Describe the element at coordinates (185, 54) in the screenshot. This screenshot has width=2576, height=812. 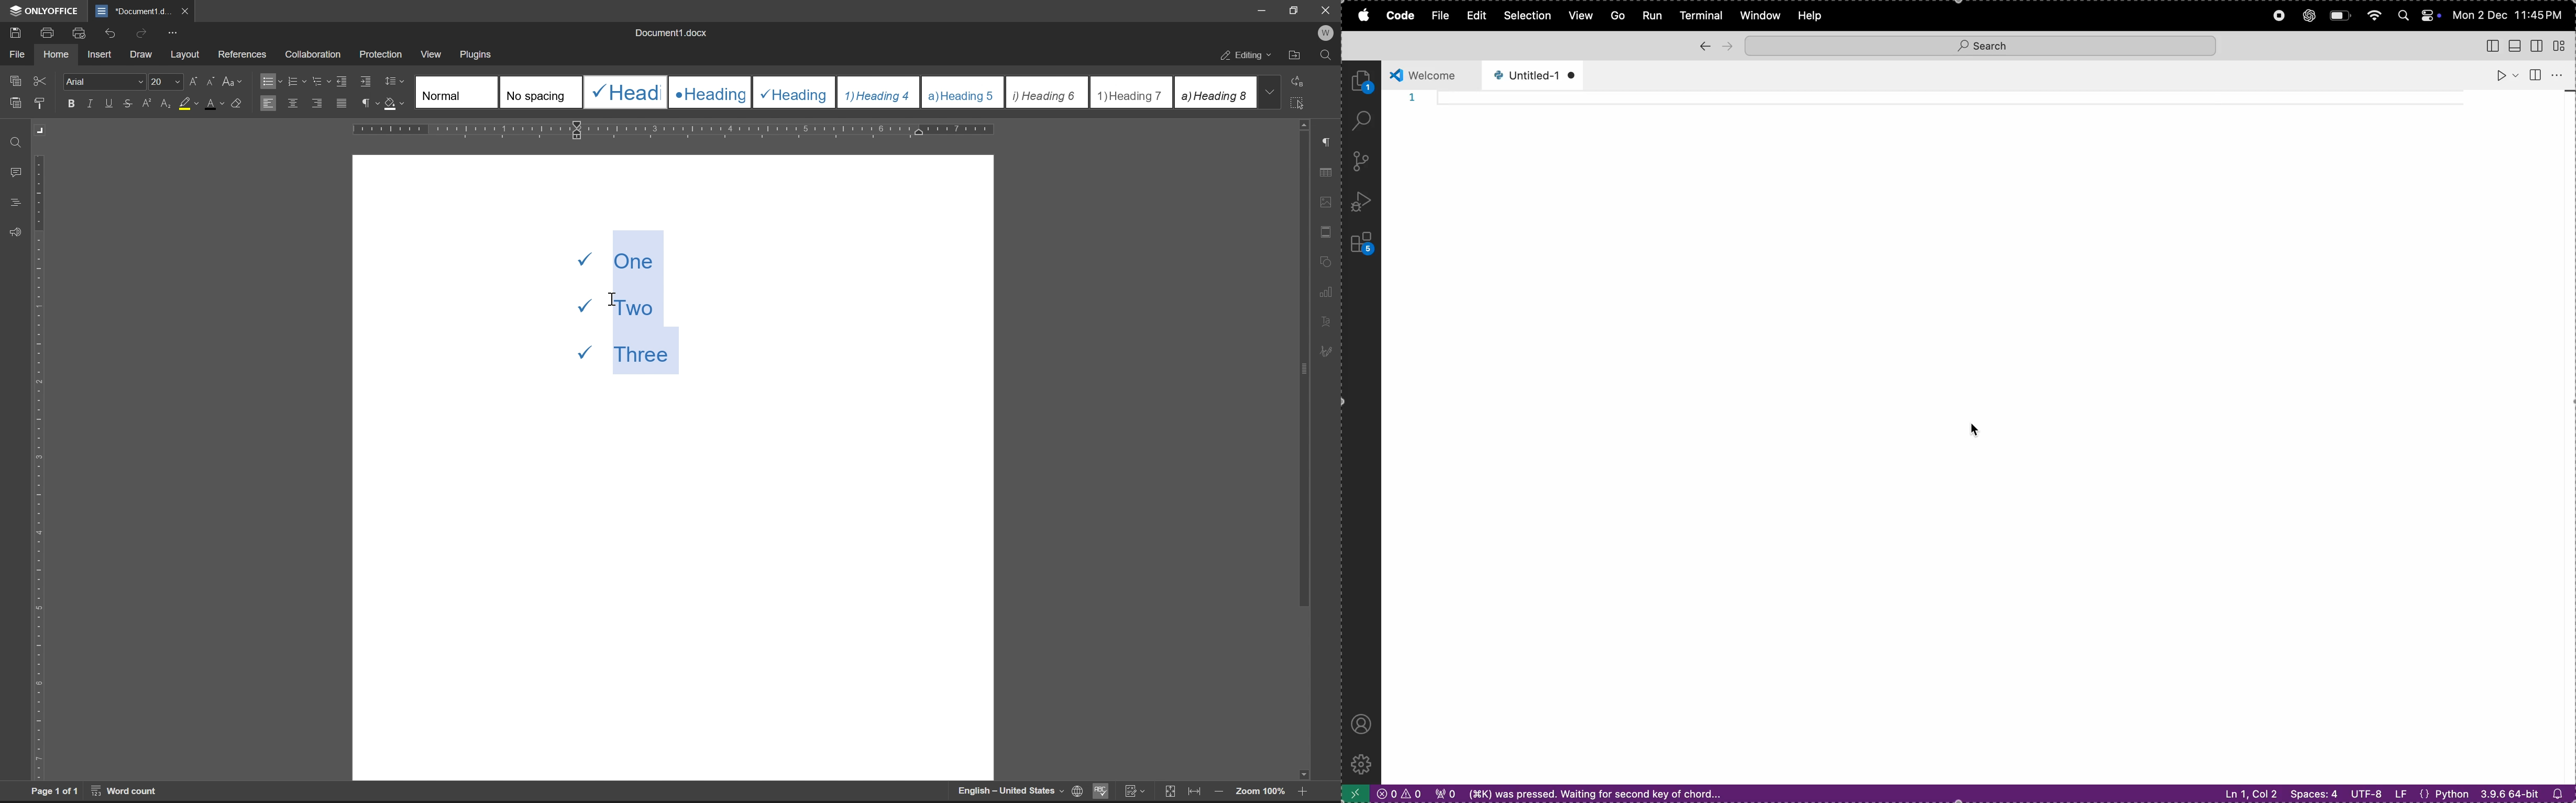
I see `layout` at that location.